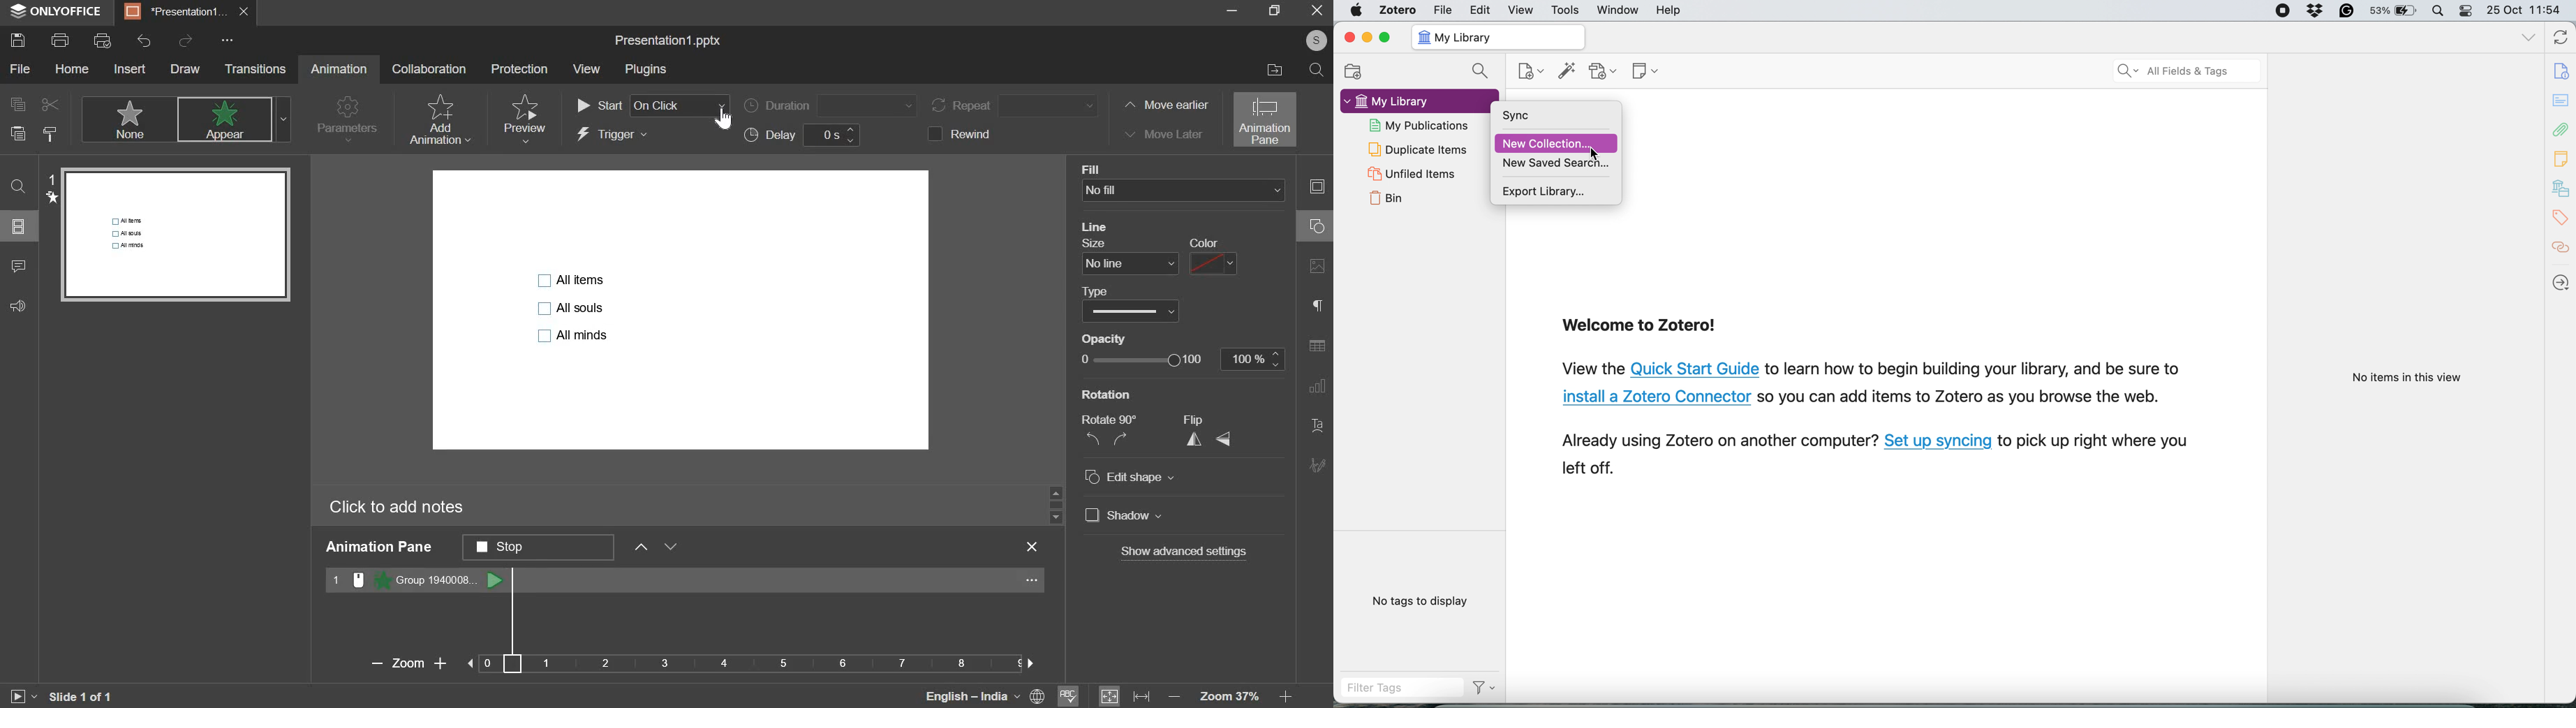  Describe the element at coordinates (1528, 70) in the screenshot. I see `new item` at that location.